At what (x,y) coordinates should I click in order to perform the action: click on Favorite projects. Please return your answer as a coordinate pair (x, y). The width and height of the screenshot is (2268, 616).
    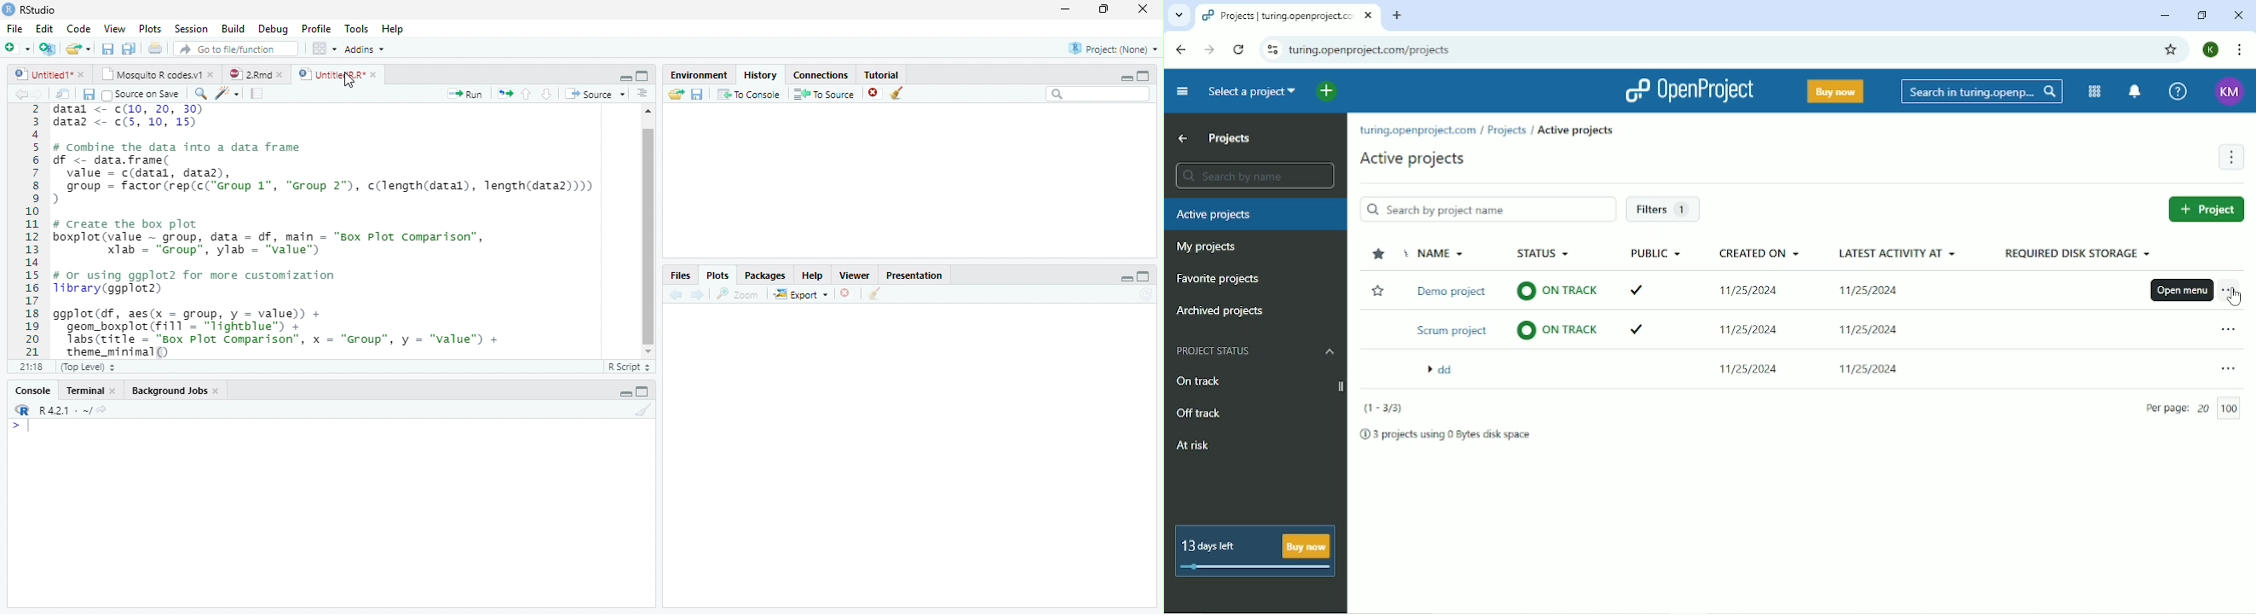
    Looking at the image, I should click on (1225, 279).